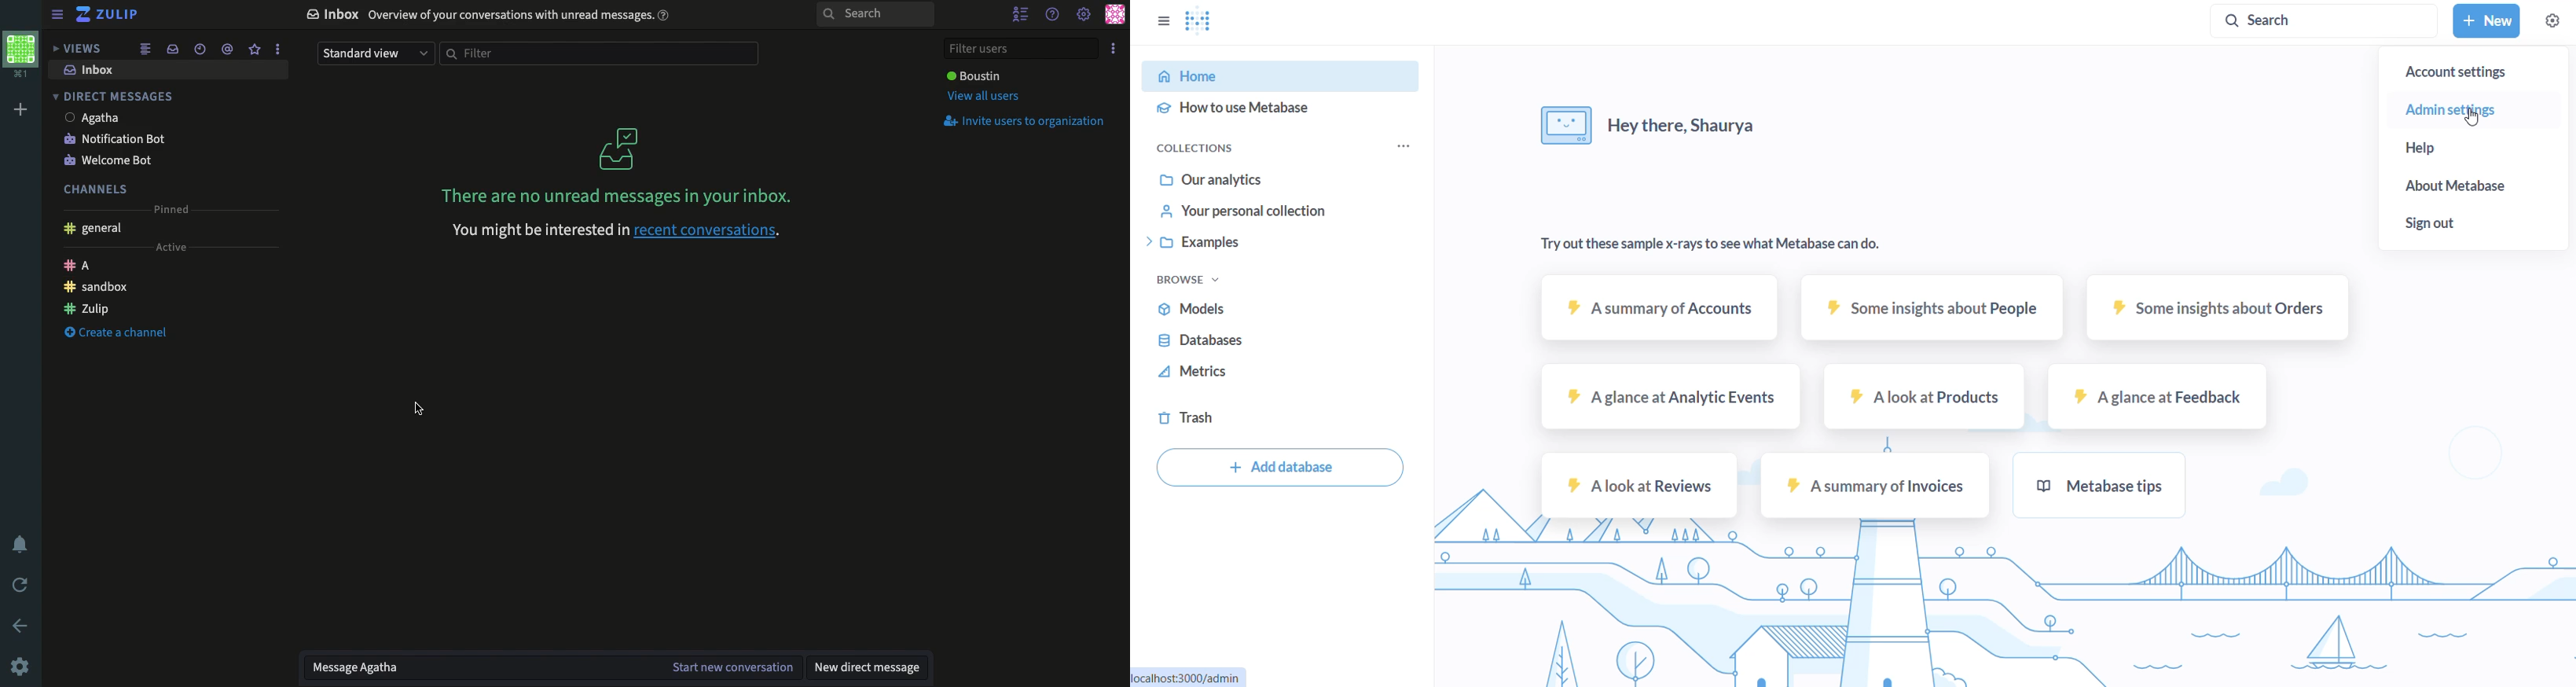 This screenshot has width=2576, height=700. Describe the element at coordinates (491, 17) in the screenshot. I see `Inbox` at that location.